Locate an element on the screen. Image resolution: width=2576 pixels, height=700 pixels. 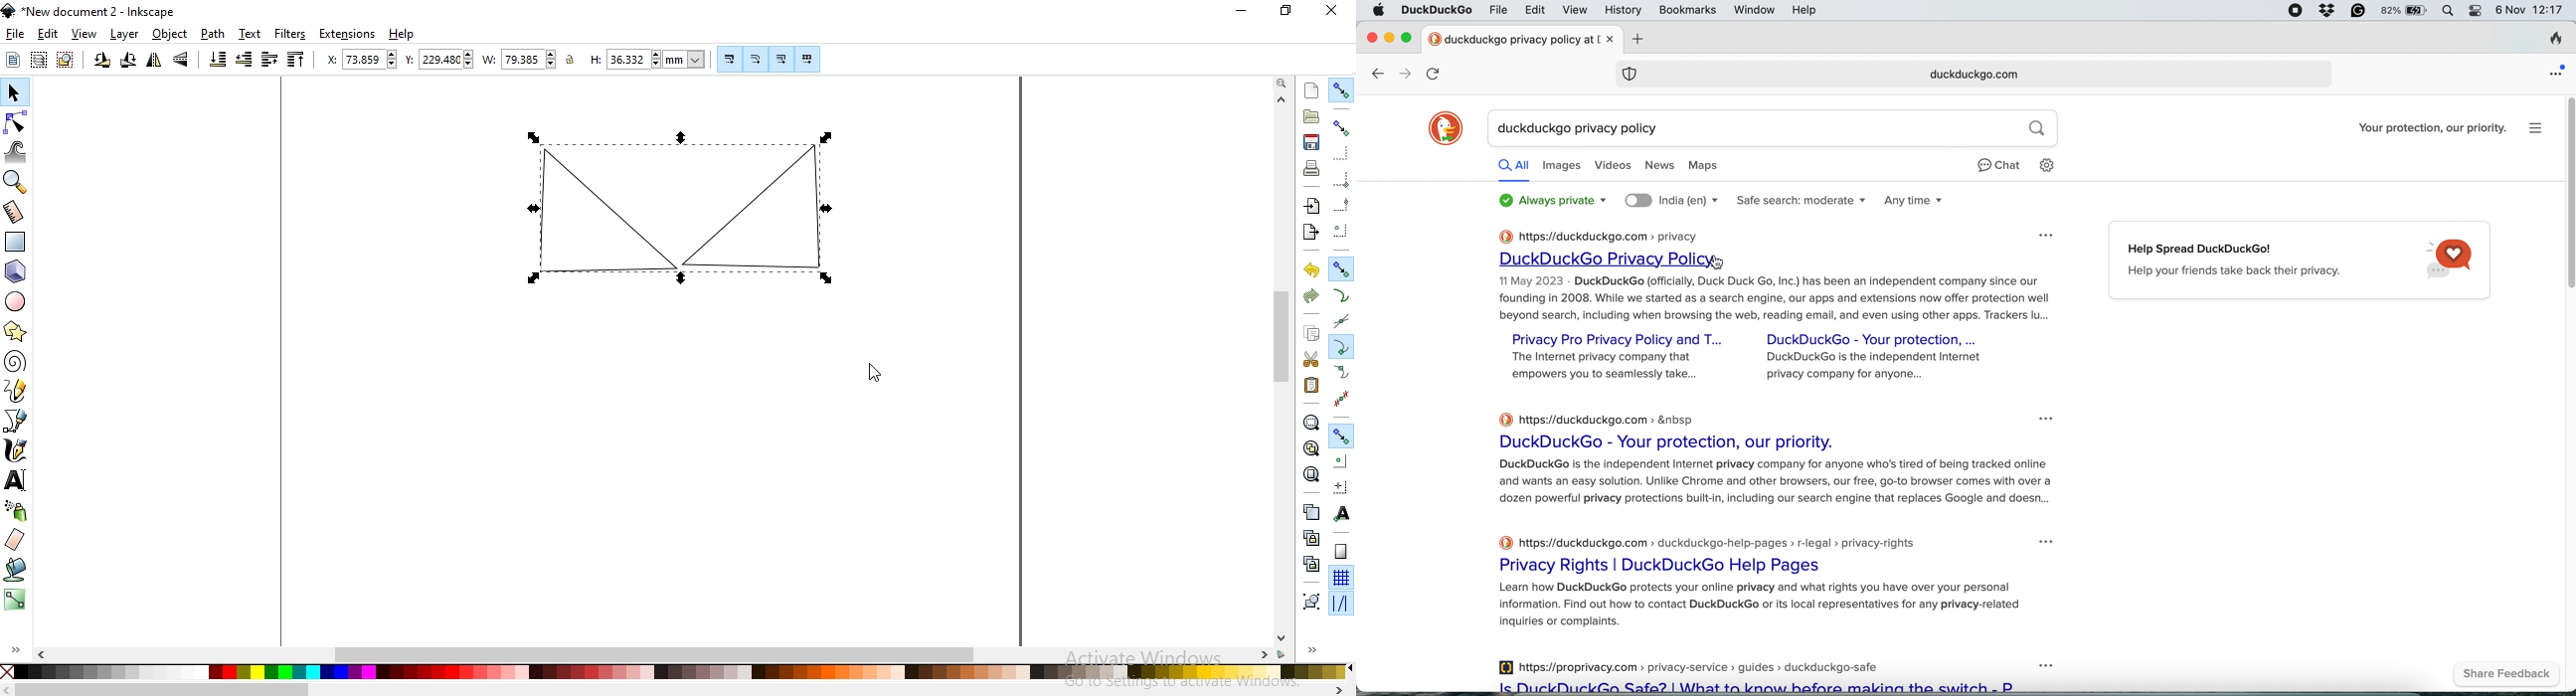
Privacy Rights | DuckDuckGo Help Pages is located at coordinates (1663, 564).